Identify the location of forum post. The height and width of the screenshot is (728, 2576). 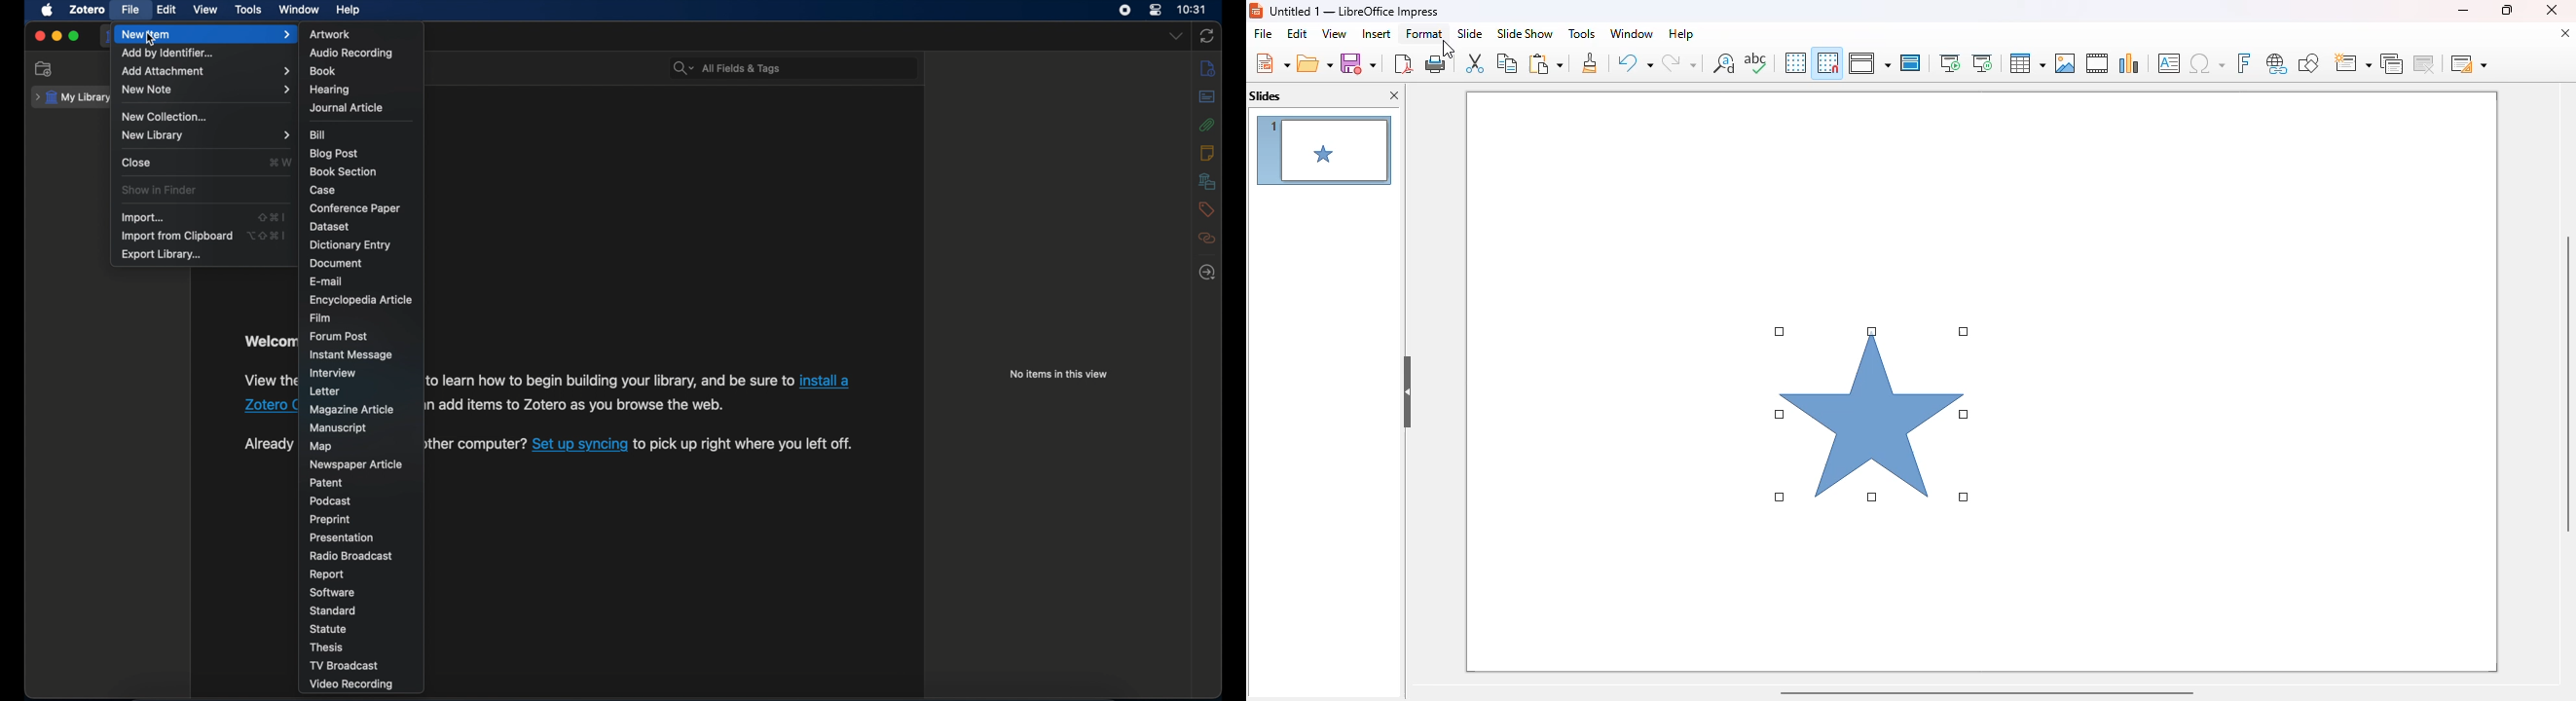
(338, 336).